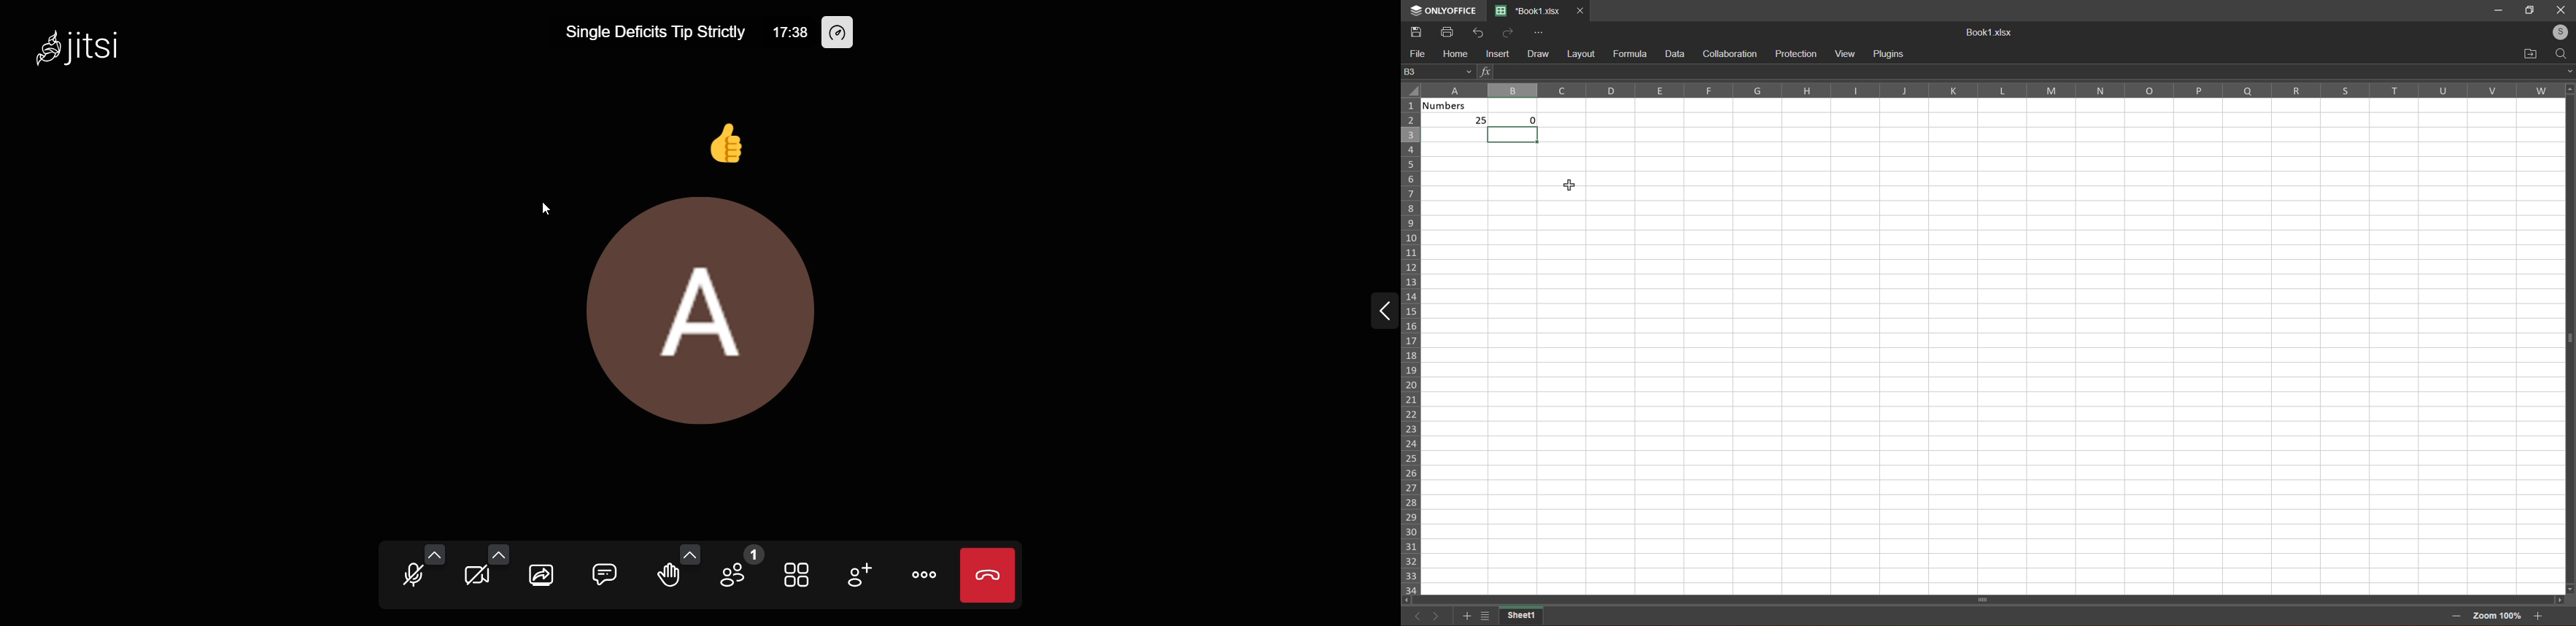  I want to click on next, so click(1436, 617).